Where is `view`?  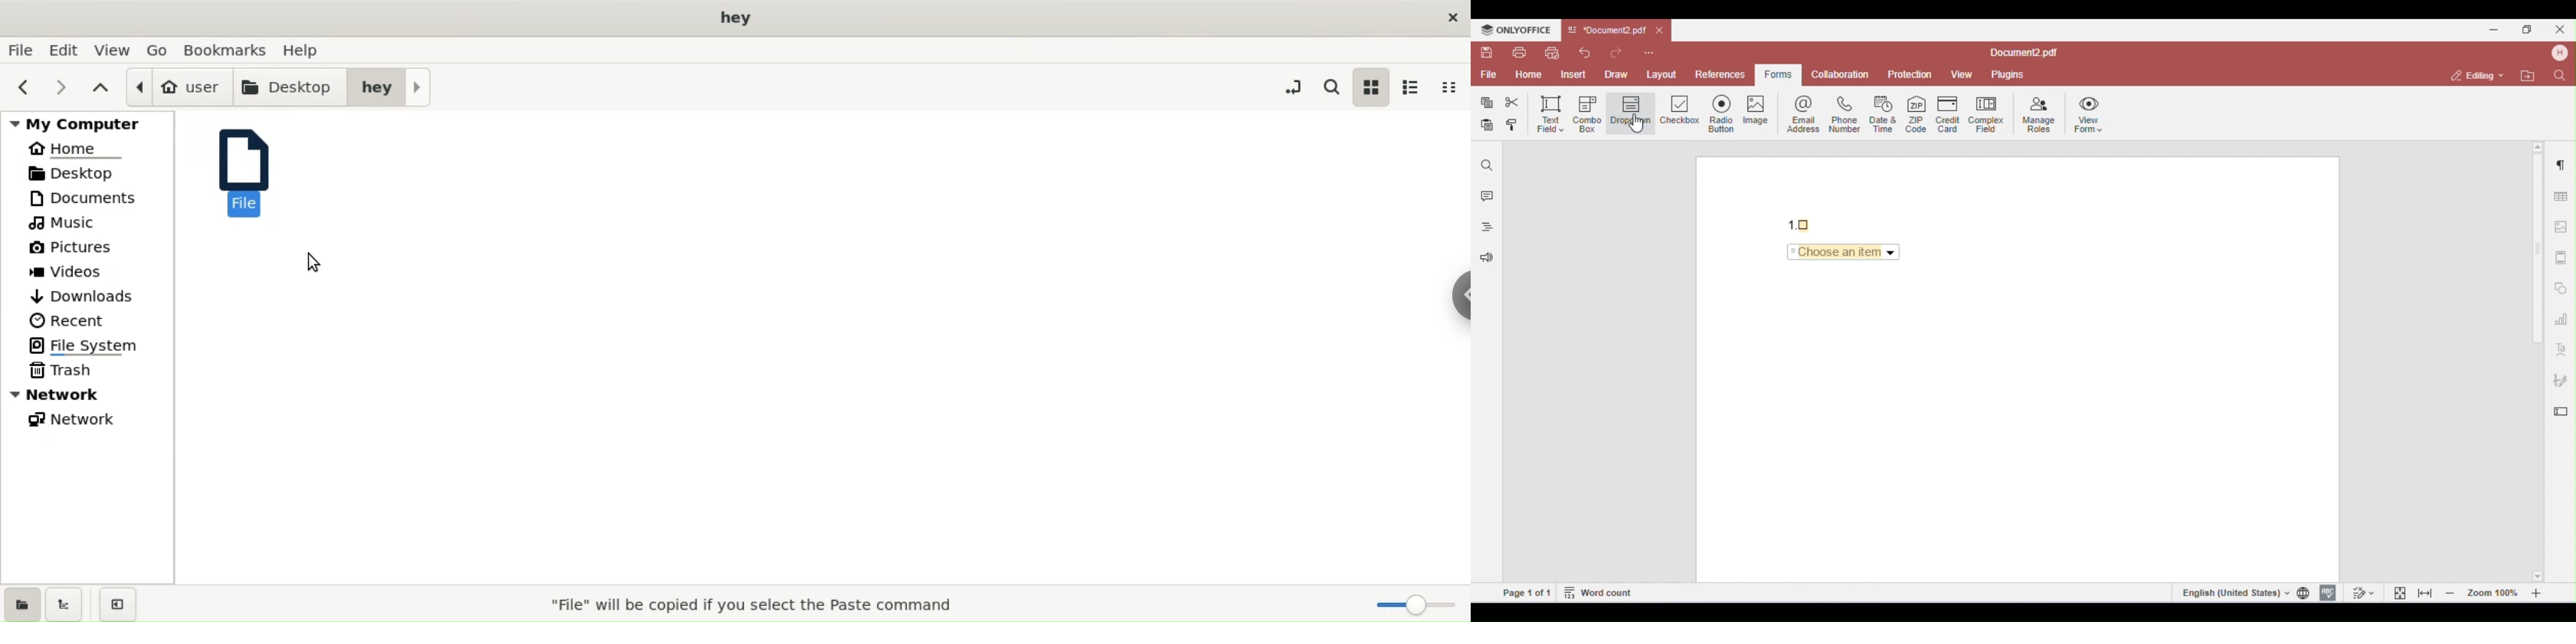
view is located at coordinates (113, 51).